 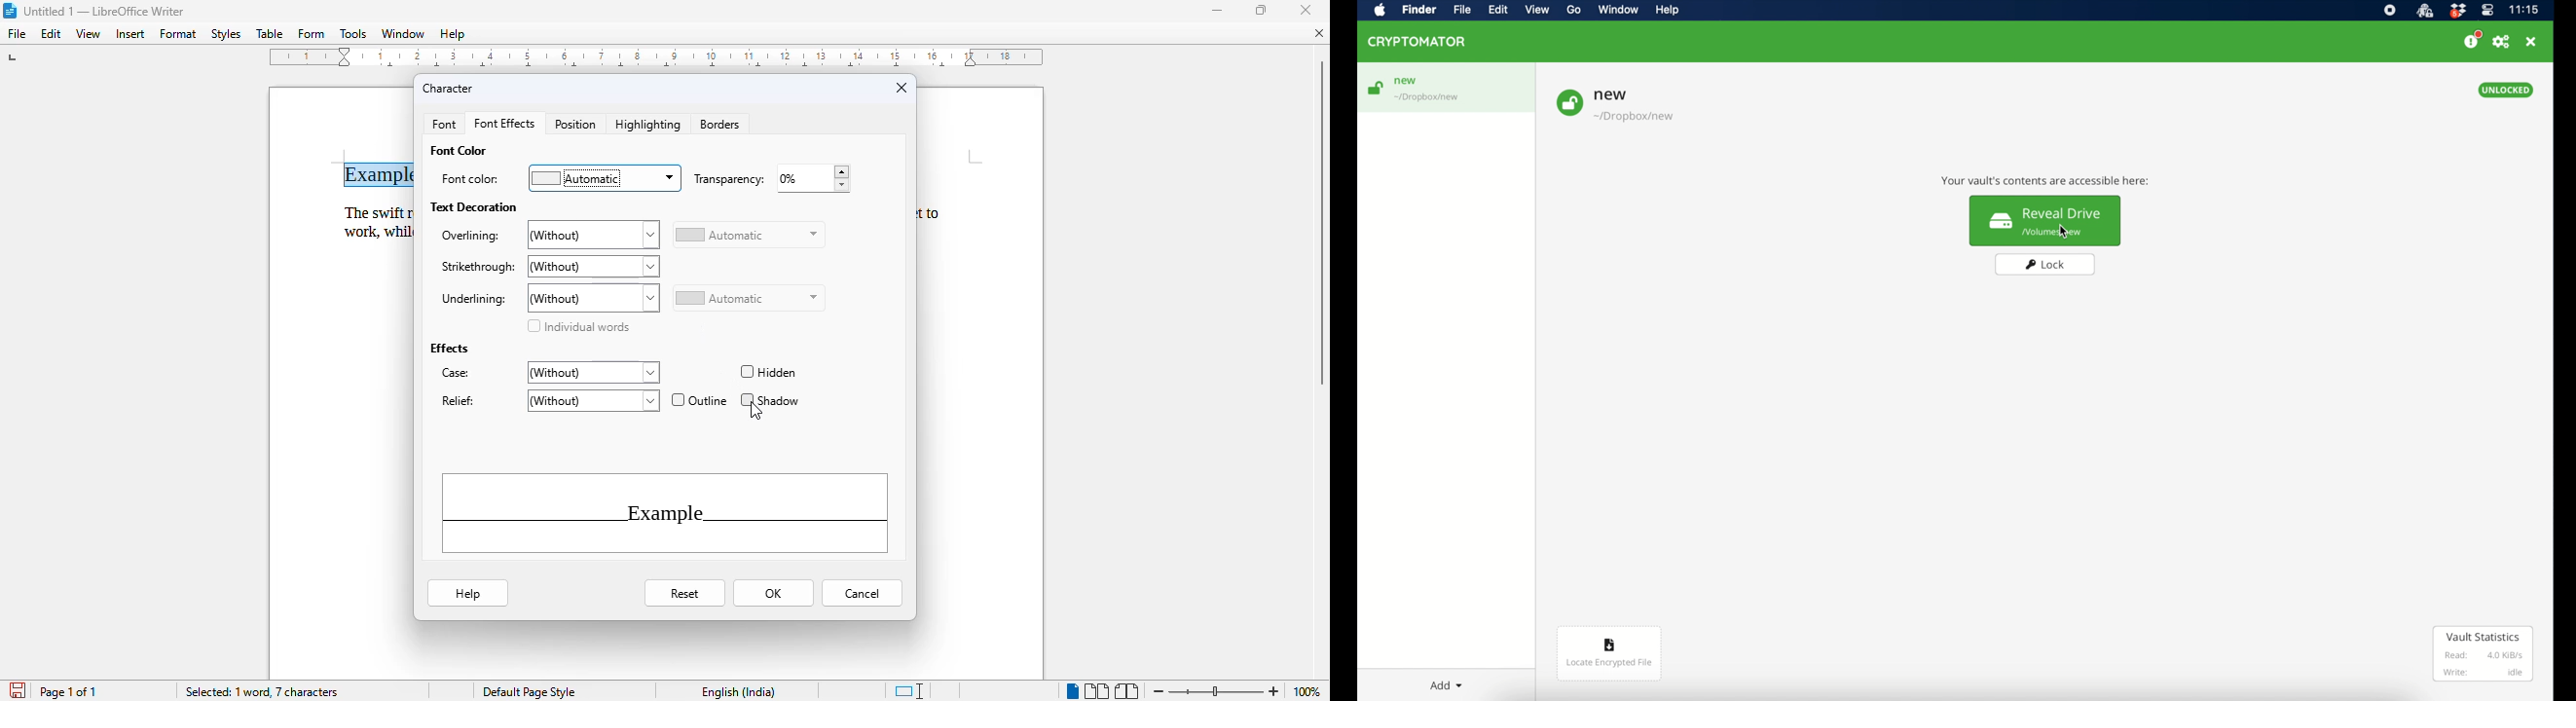 I want to click on tools, so click(x=353, y=33).